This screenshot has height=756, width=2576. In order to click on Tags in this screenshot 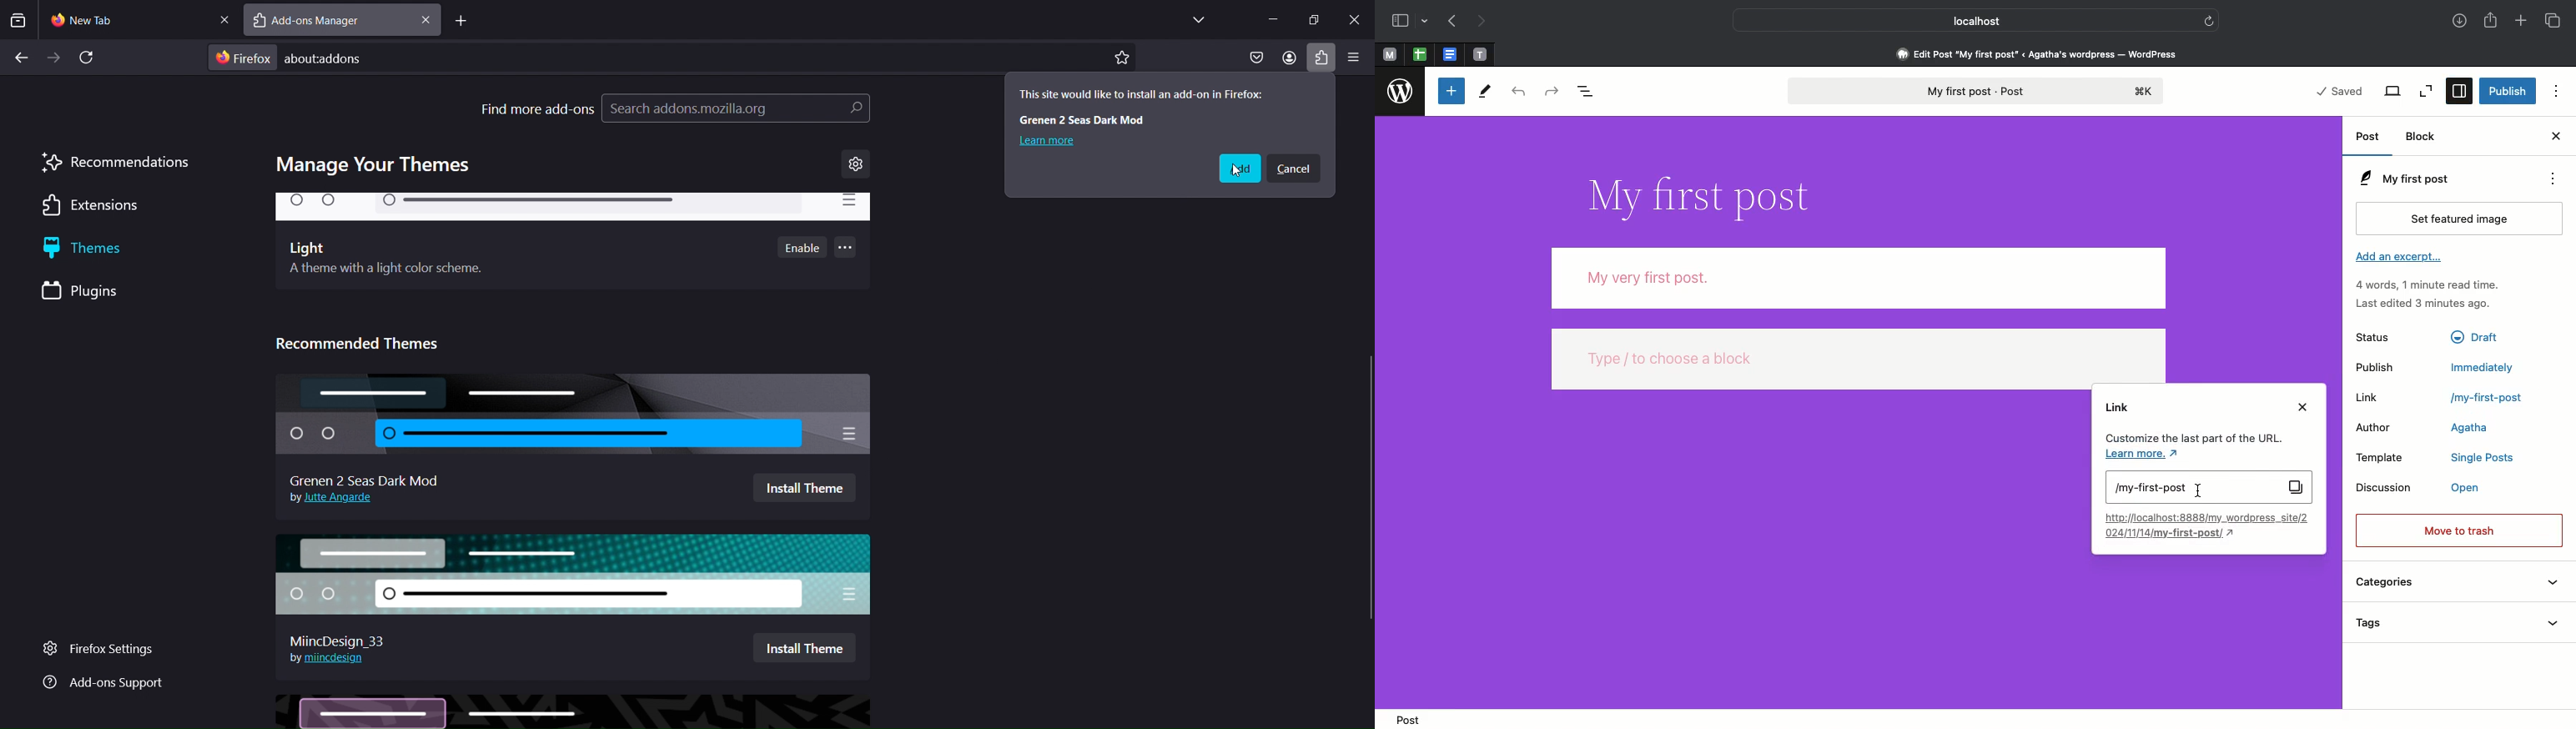, I will do `click(2462, 621)`.